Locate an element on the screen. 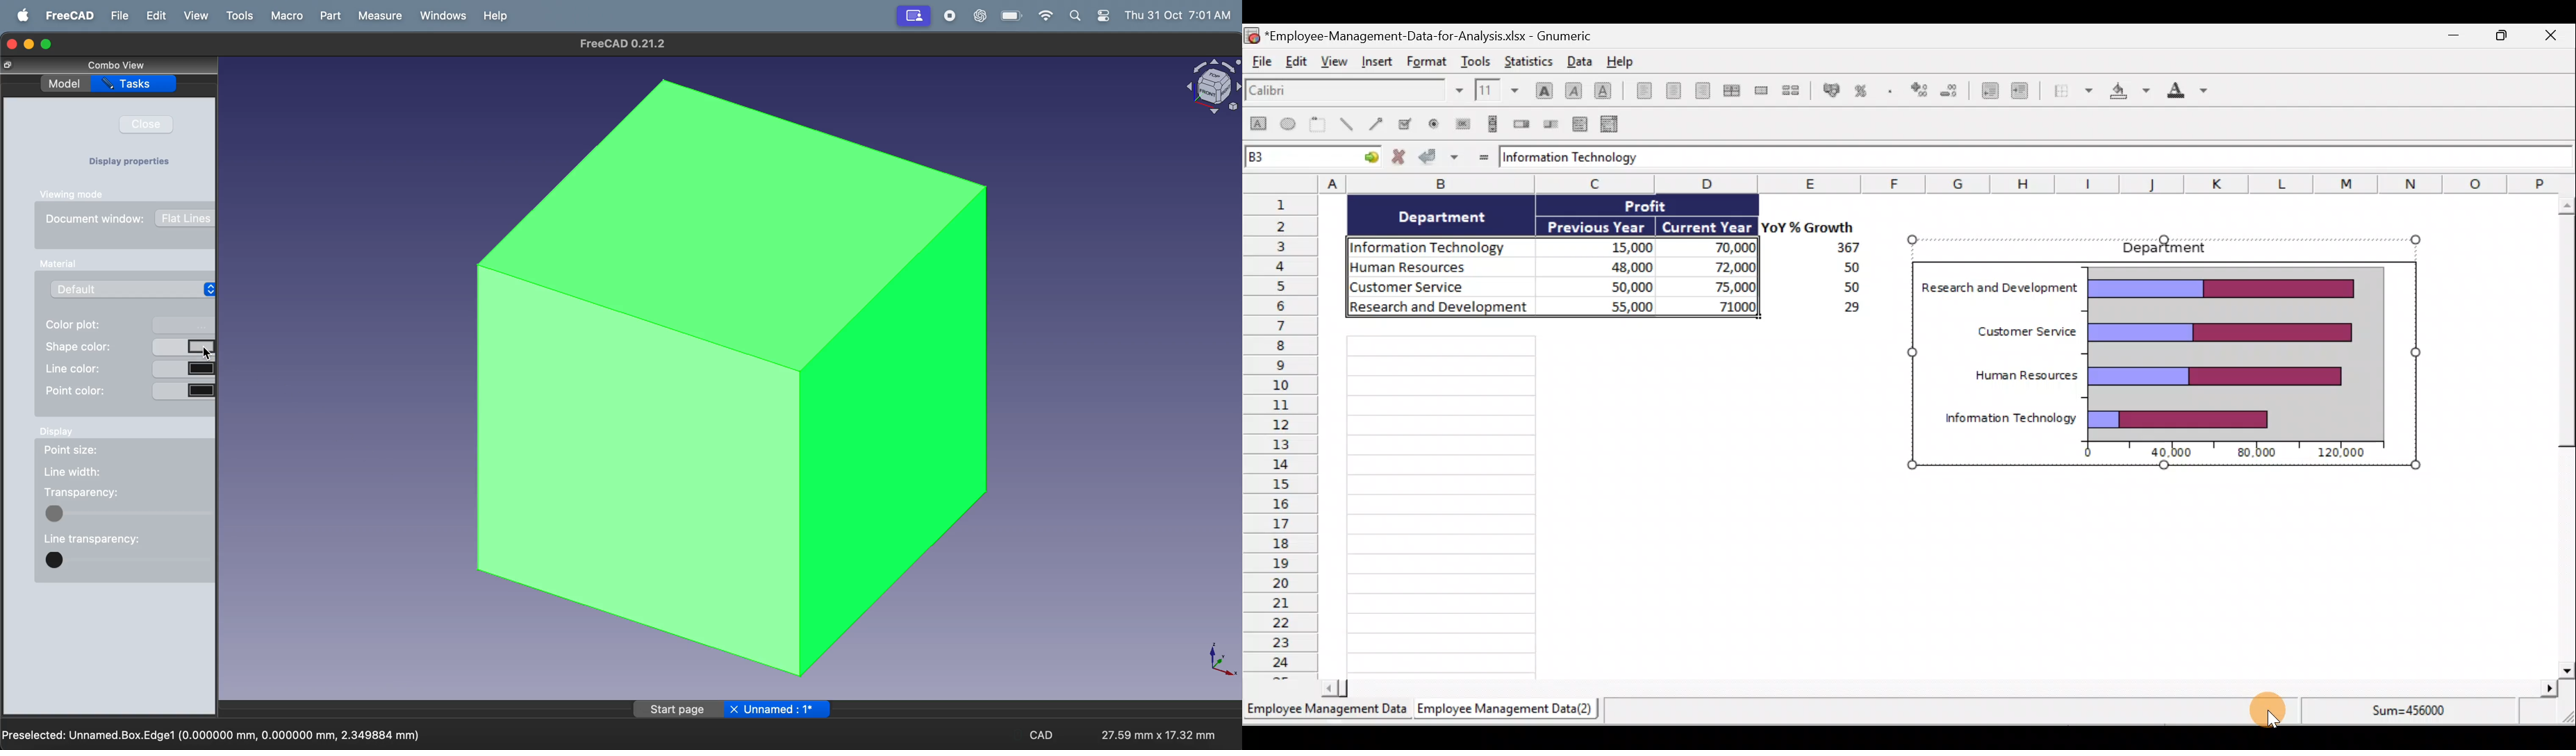  closing window is located at coordinates (12, 43).